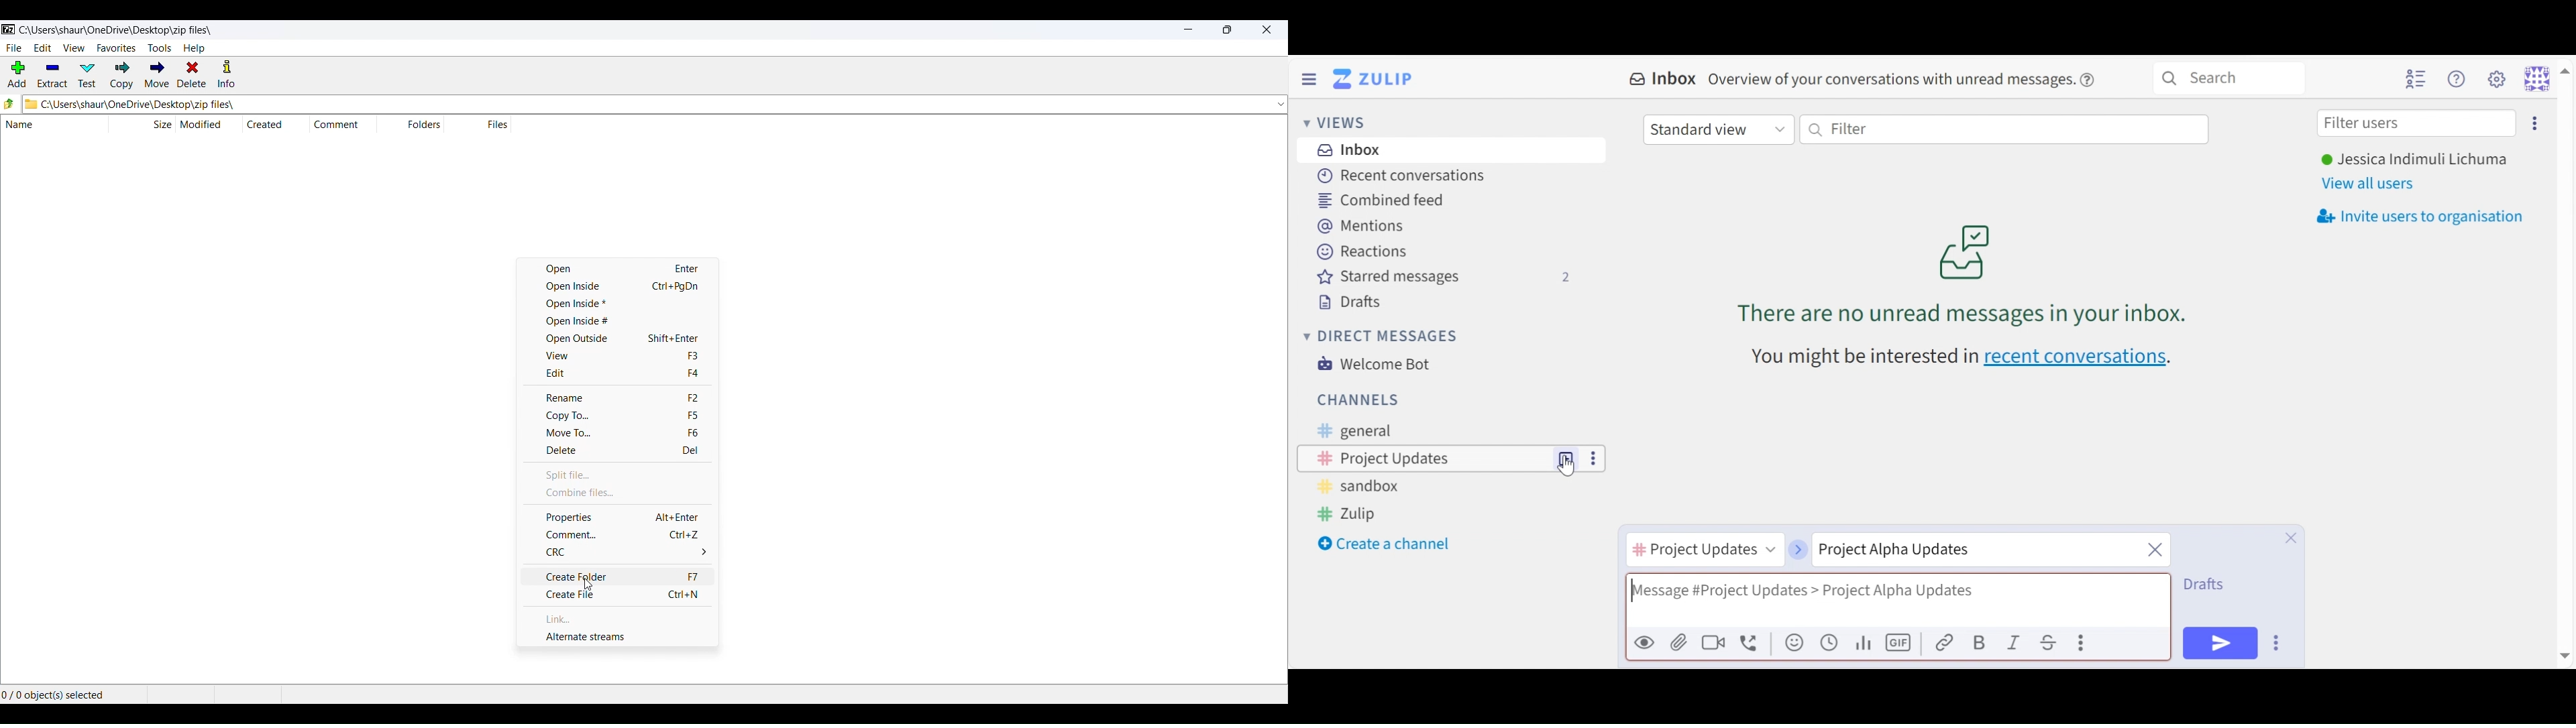  Describe the element at coordinates (1376, 79) in the screenshot. I see `Go to Home View` at that location.